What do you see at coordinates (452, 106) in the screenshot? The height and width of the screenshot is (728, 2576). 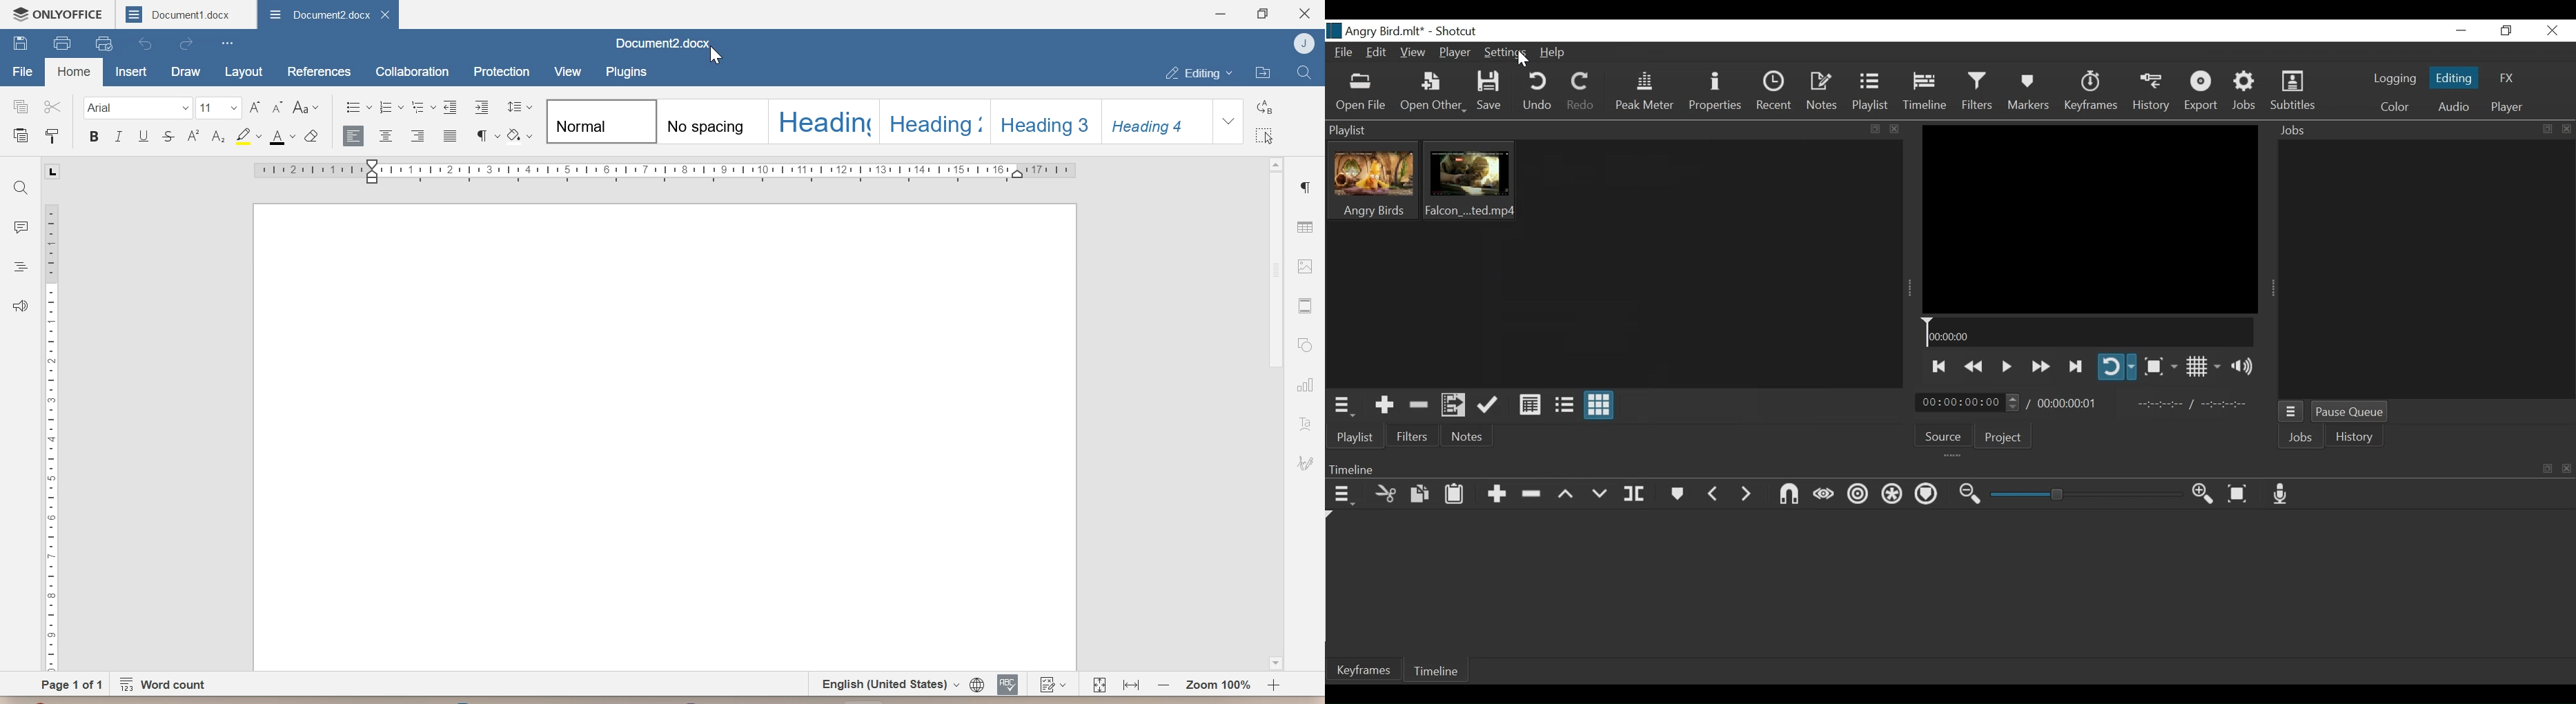 I see `Decrease indent` at bounding box center [452, 106].